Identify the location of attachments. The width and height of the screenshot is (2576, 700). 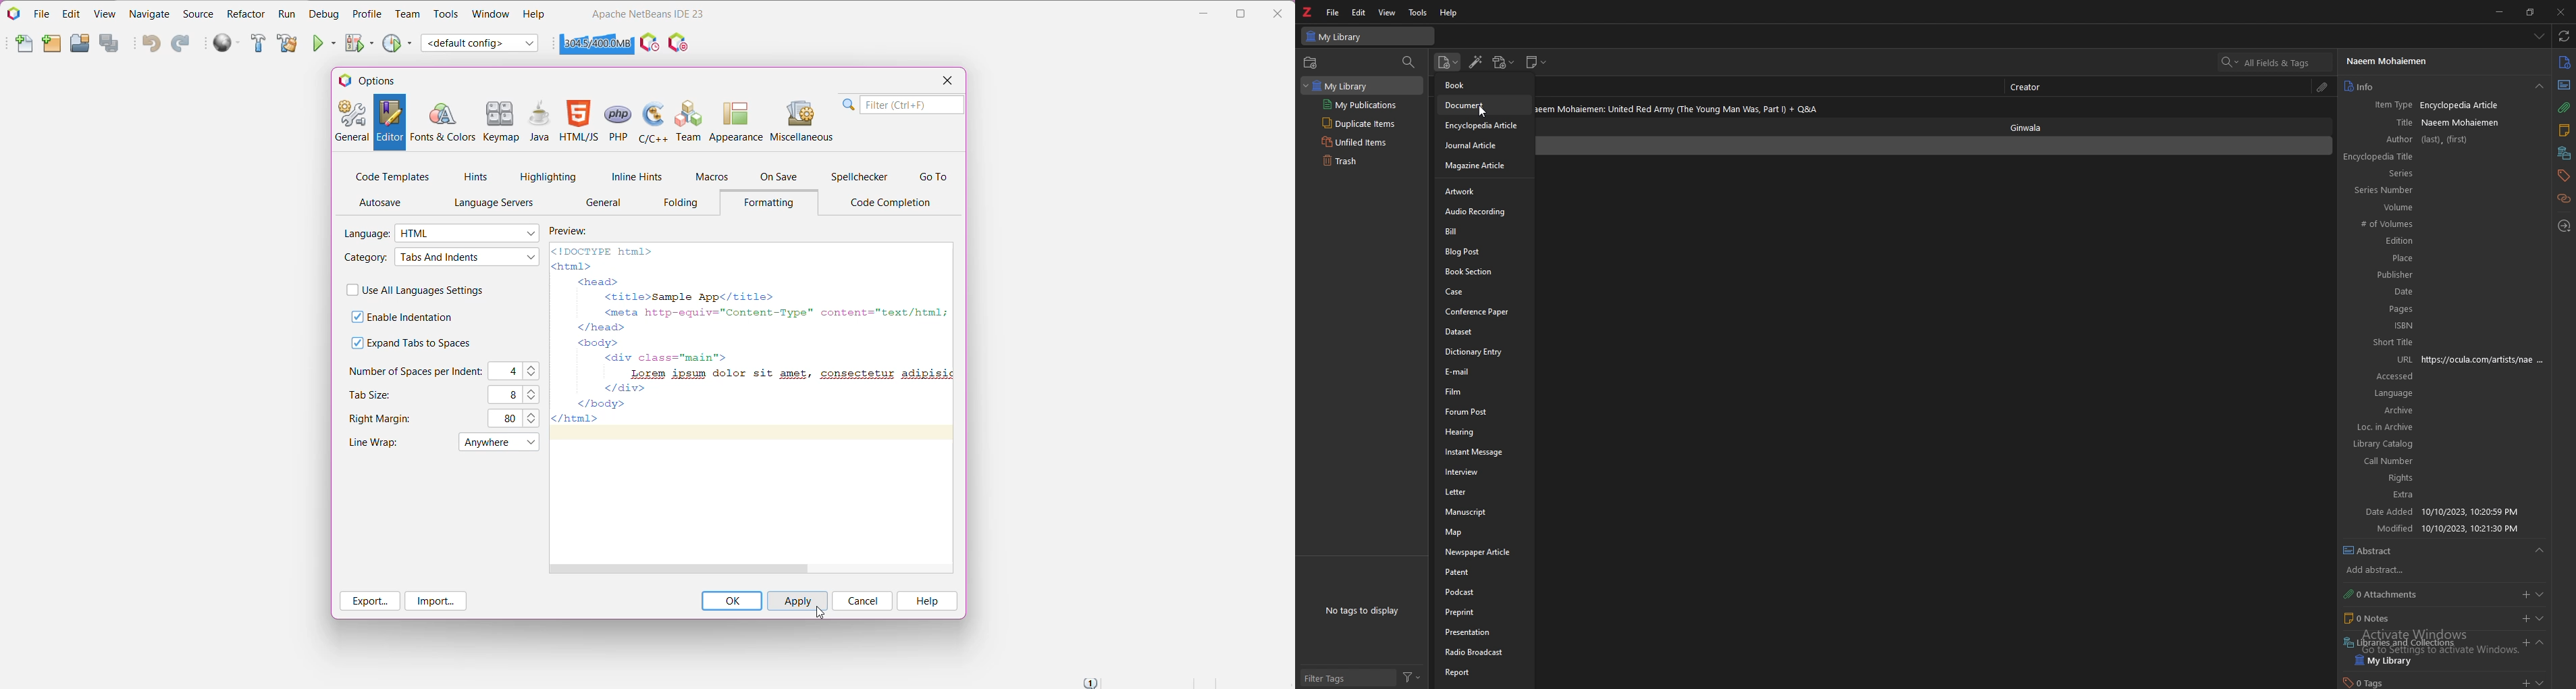
(2428, 594).